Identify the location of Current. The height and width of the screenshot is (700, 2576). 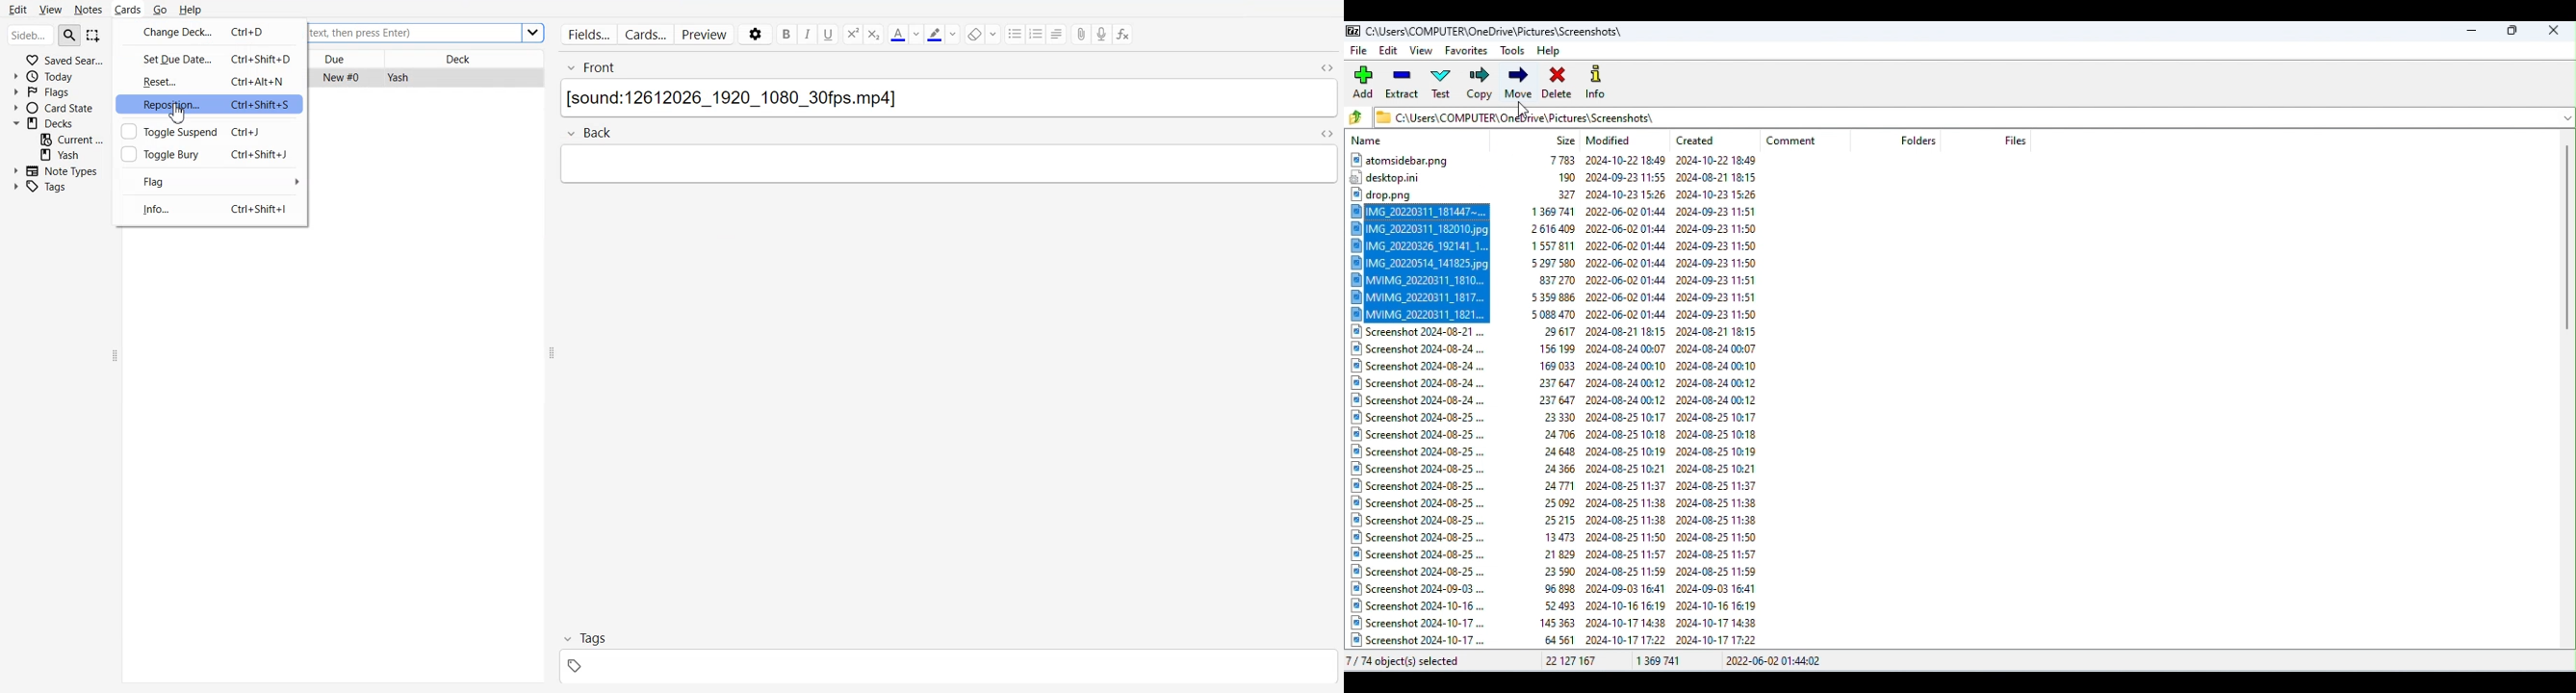
(73, 139).